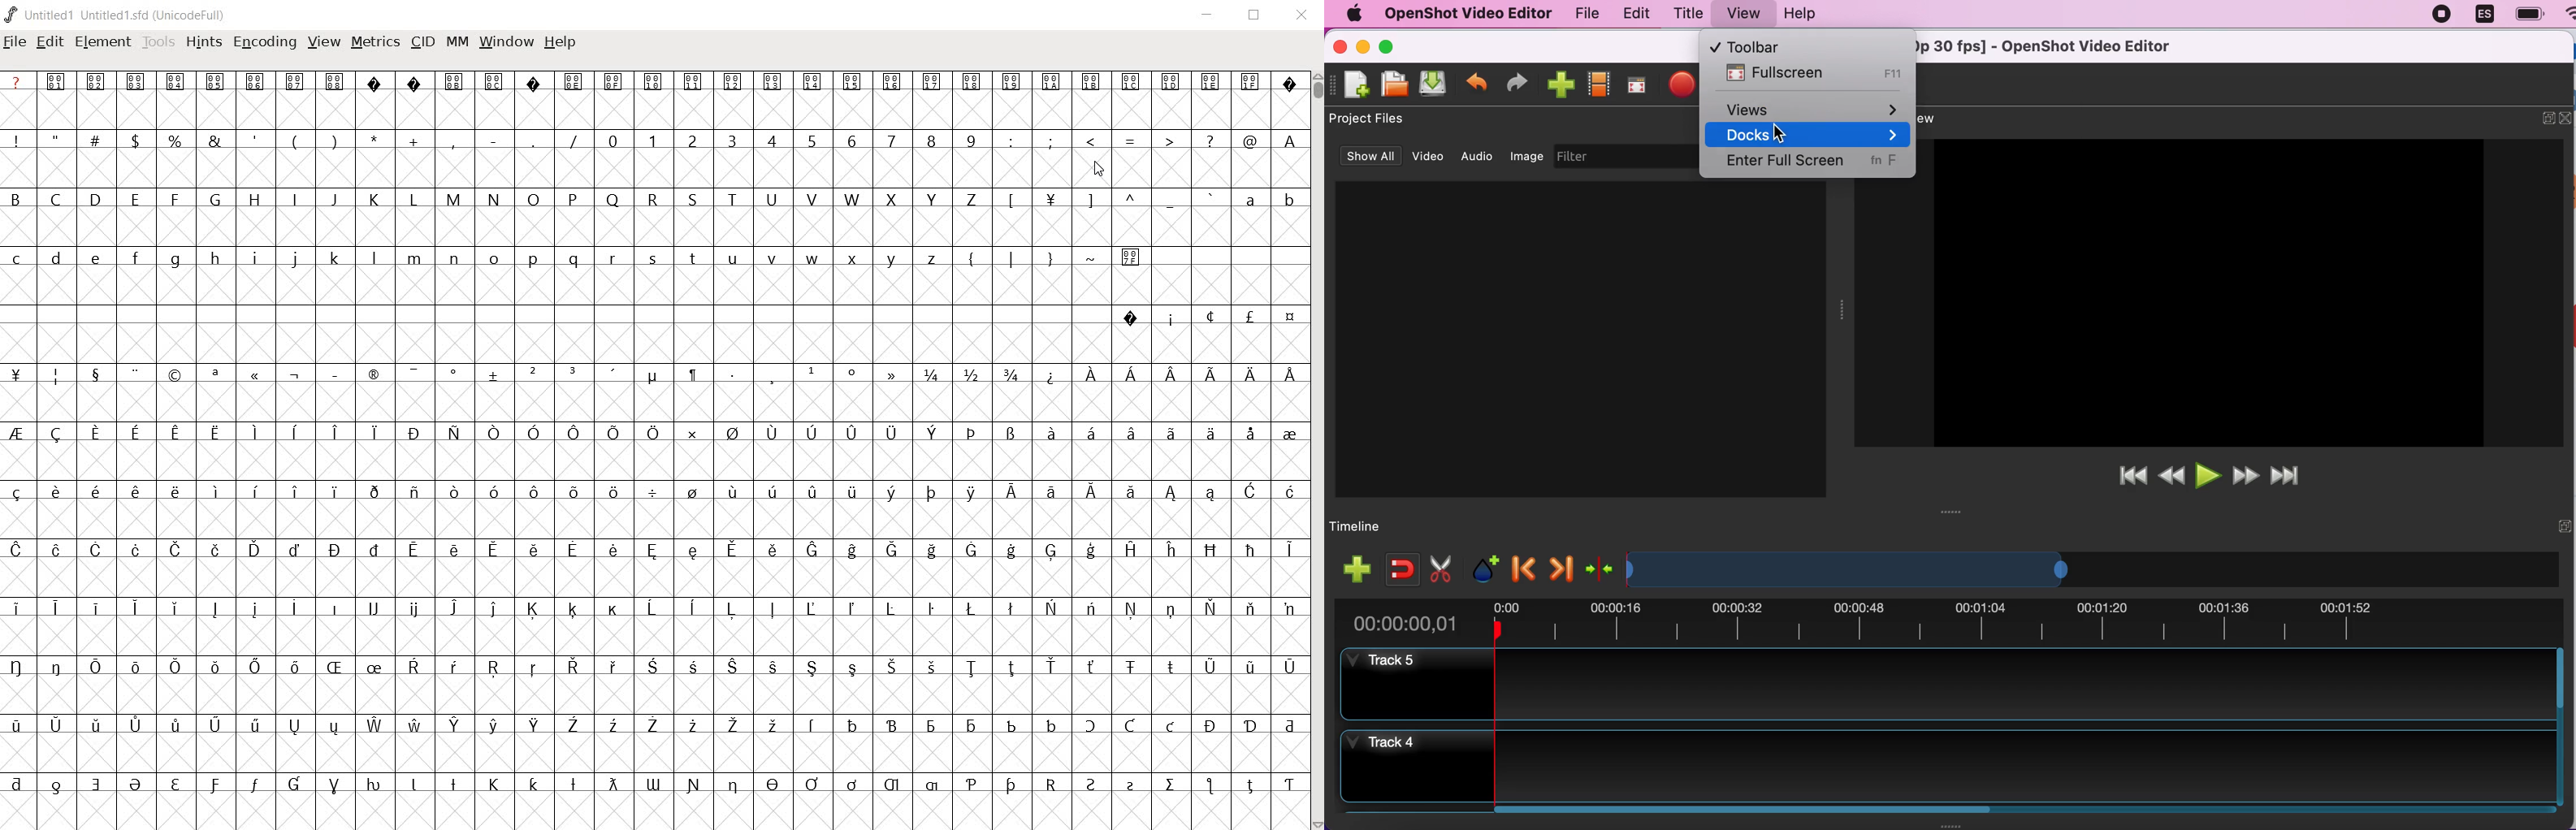  I want to click on time duration, so click(1947, 622).